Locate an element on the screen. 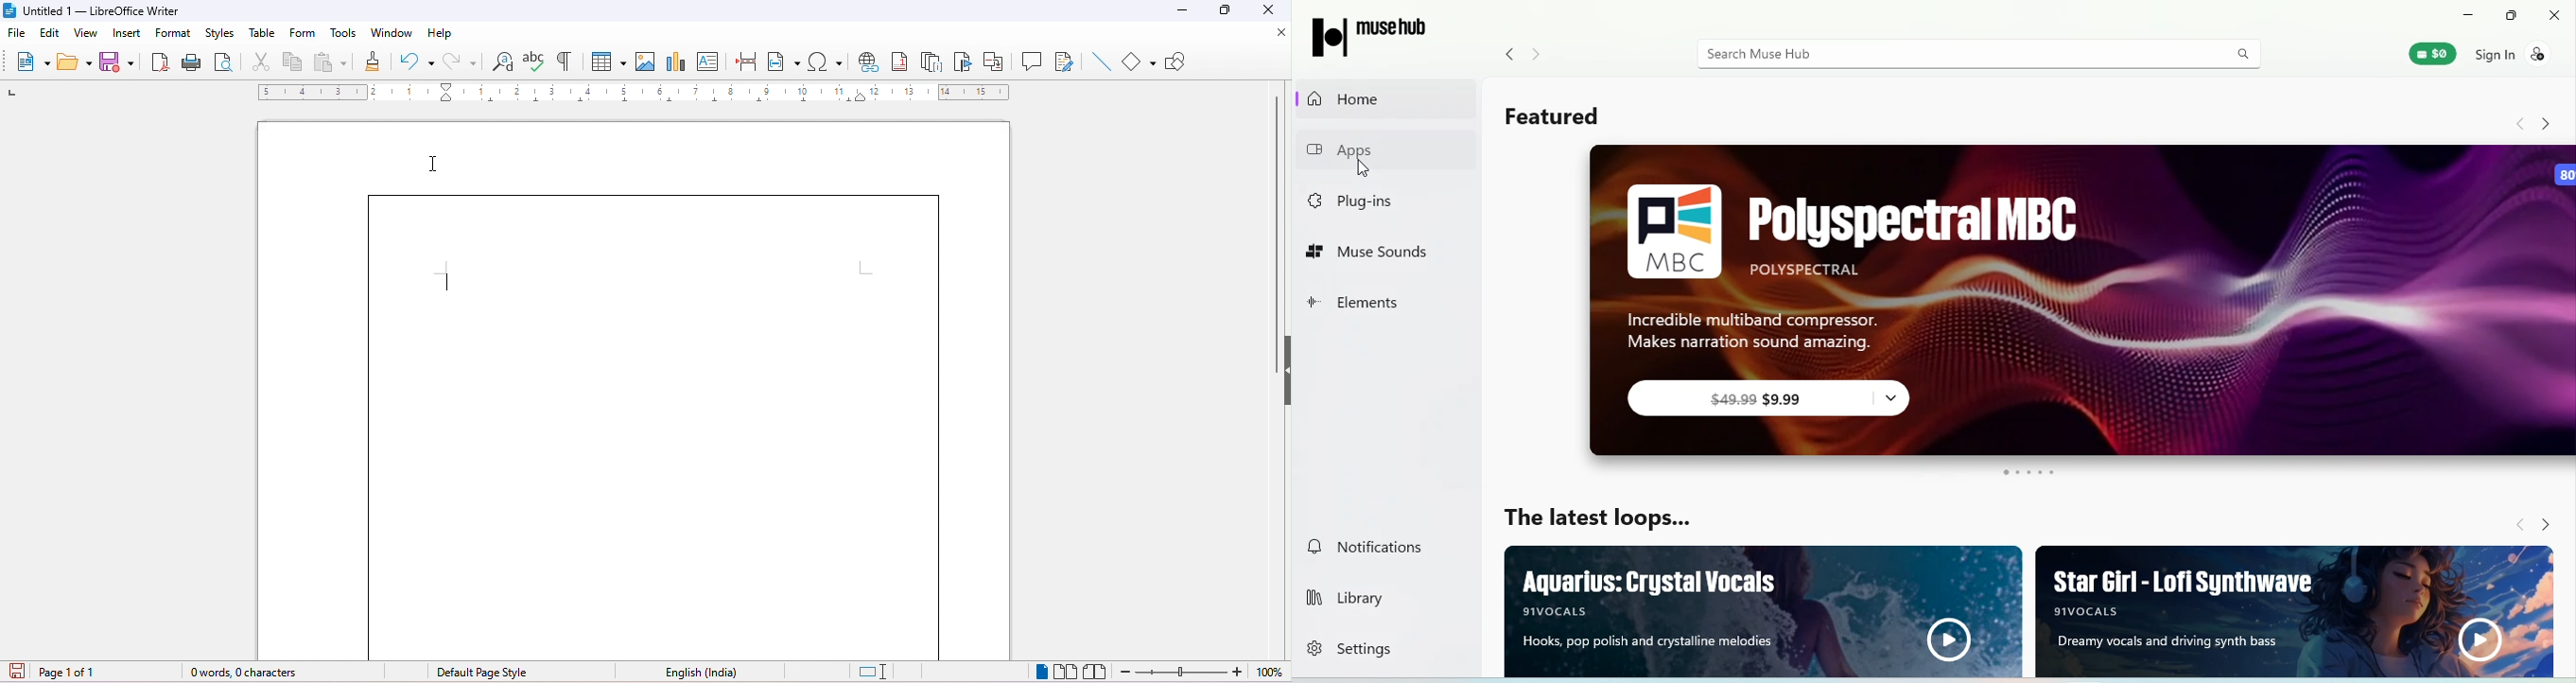  minimize is located at coordinates (1175, 8).